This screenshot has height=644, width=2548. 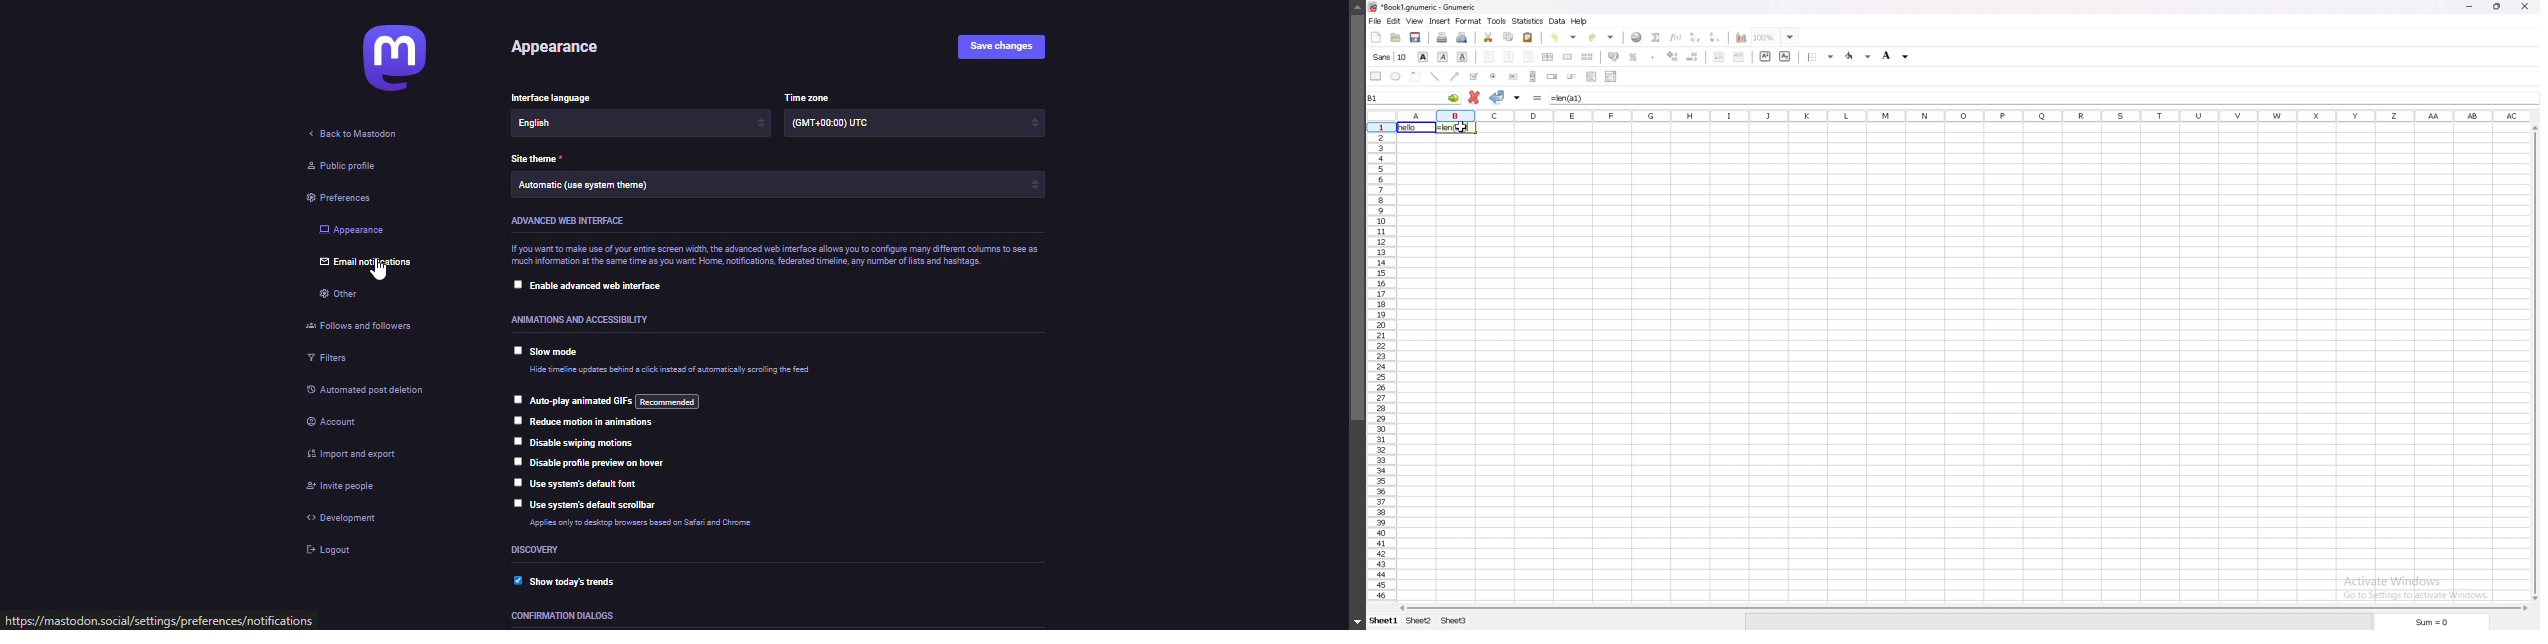 I want to click on create radio button, so click(x=1494, y=76).